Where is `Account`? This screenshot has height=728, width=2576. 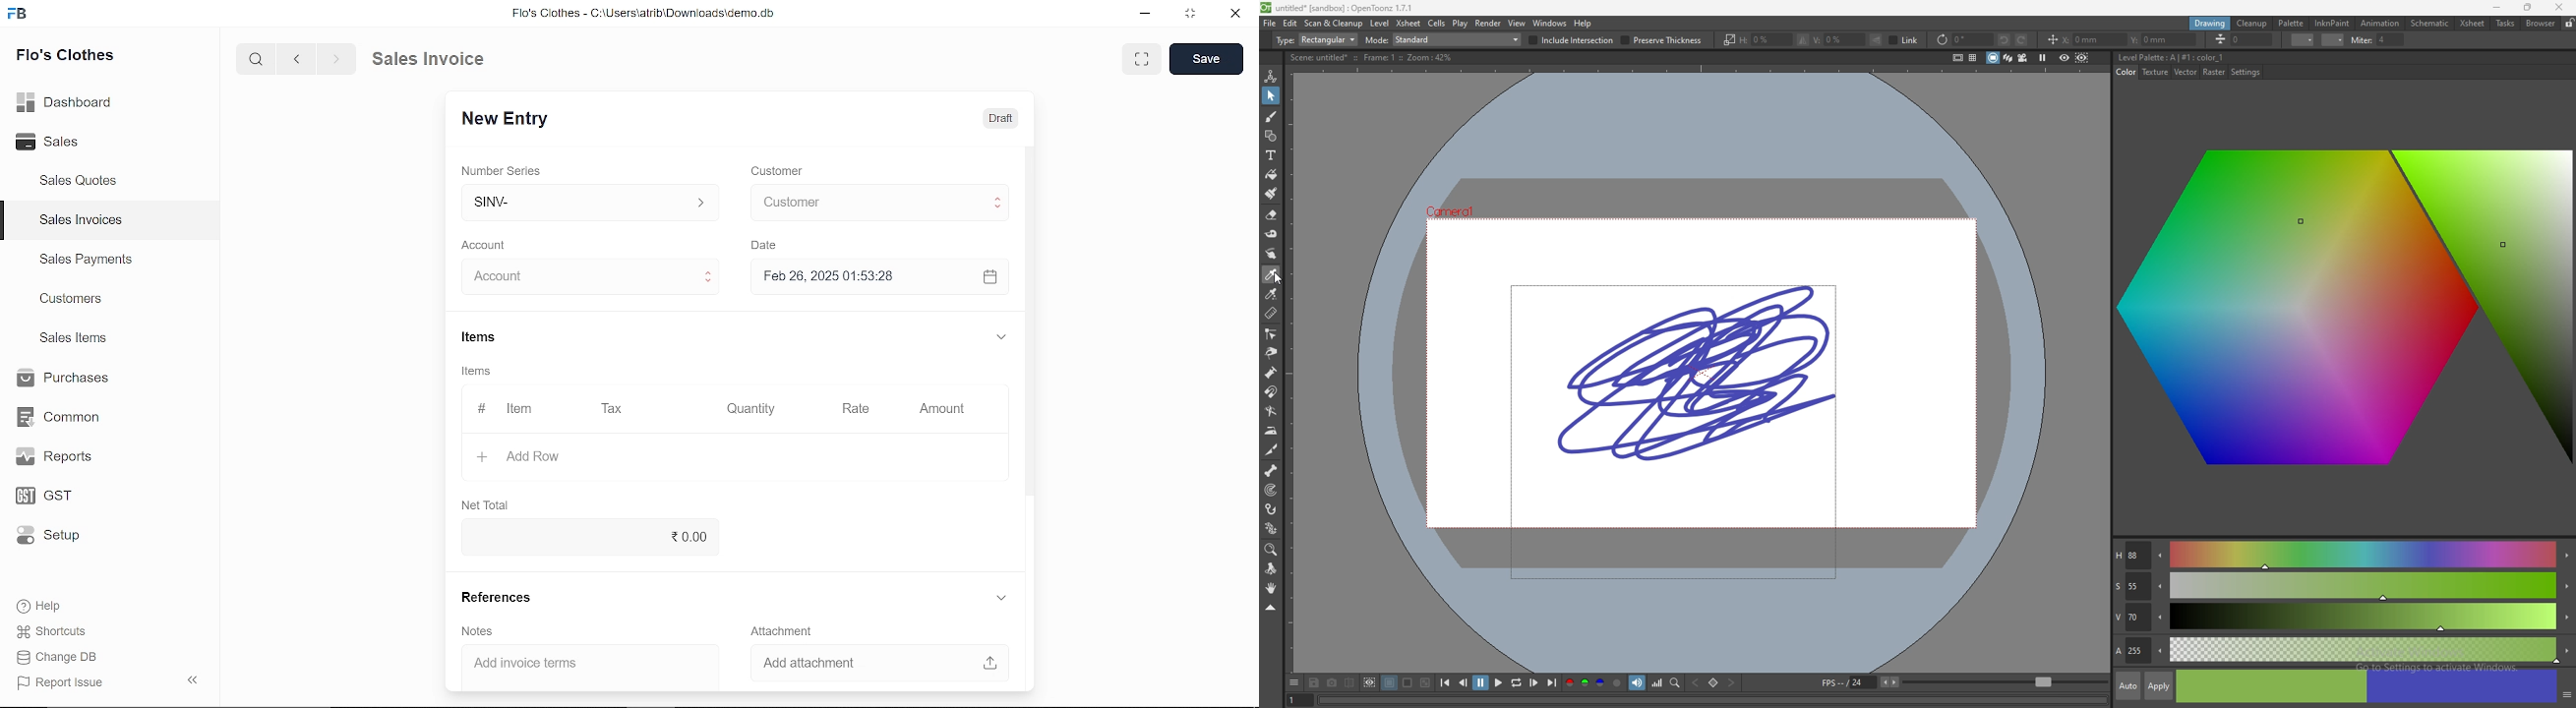 Account is located at coordinates (489, 246).